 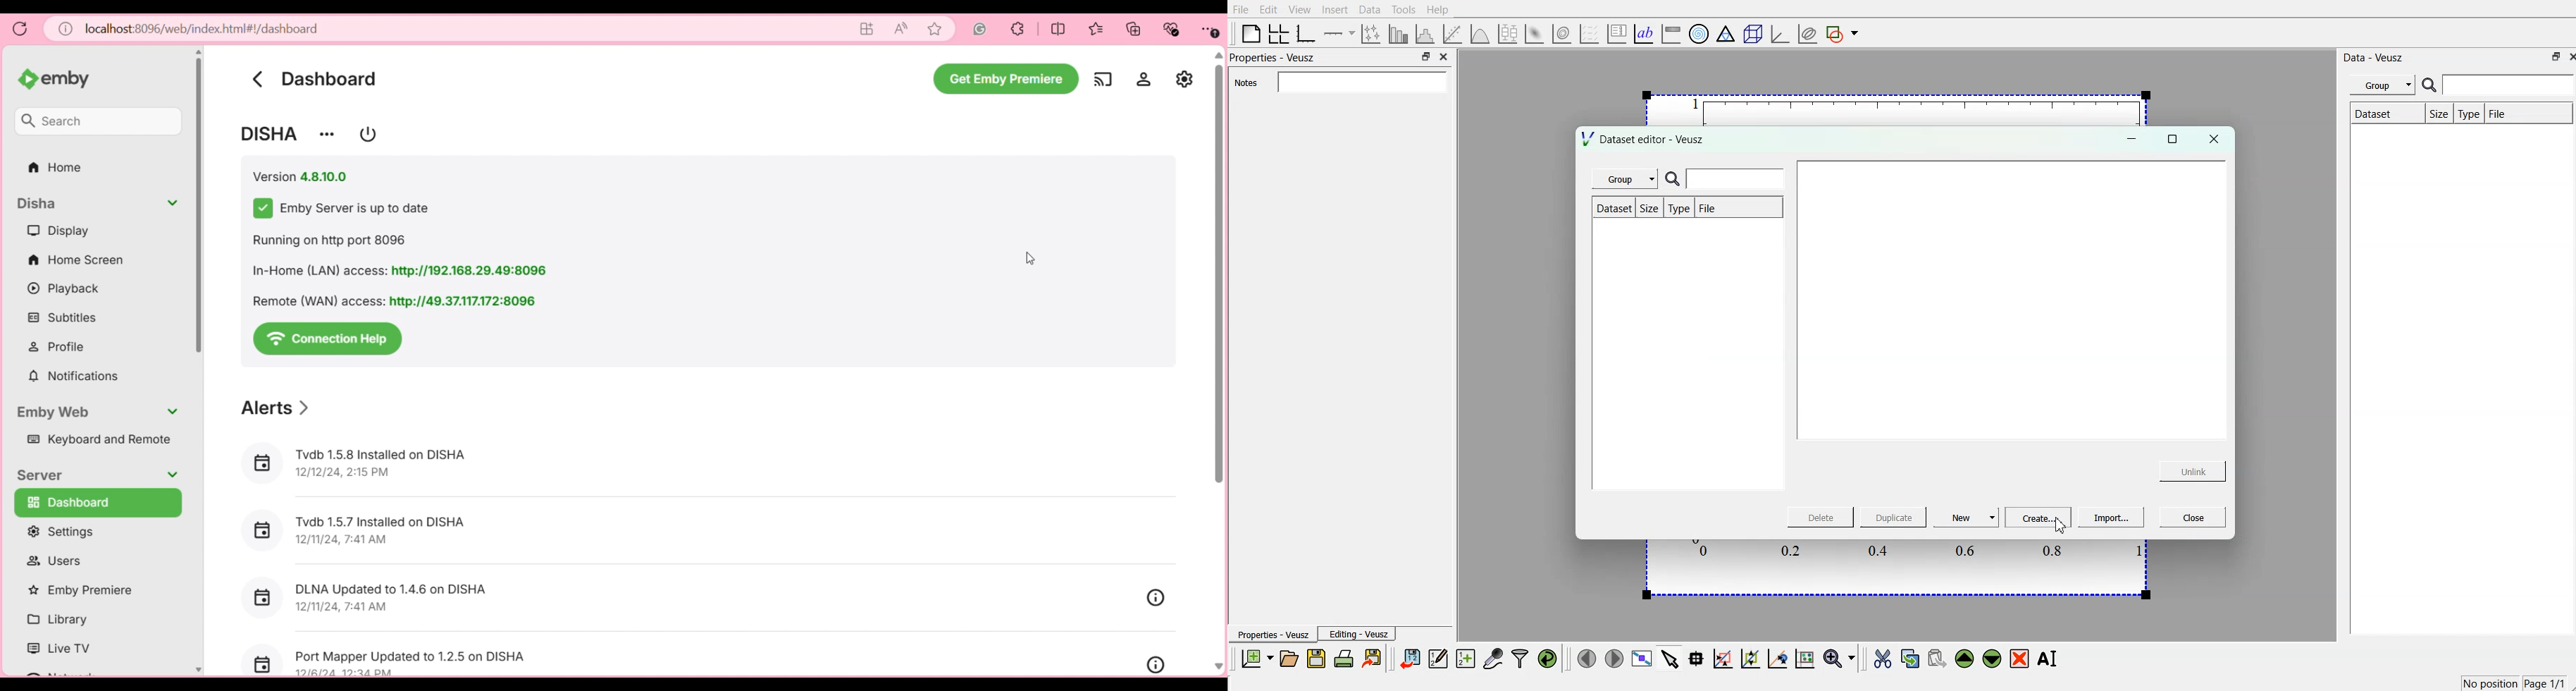 I want to click on Group, so click(x=1630, y=179).